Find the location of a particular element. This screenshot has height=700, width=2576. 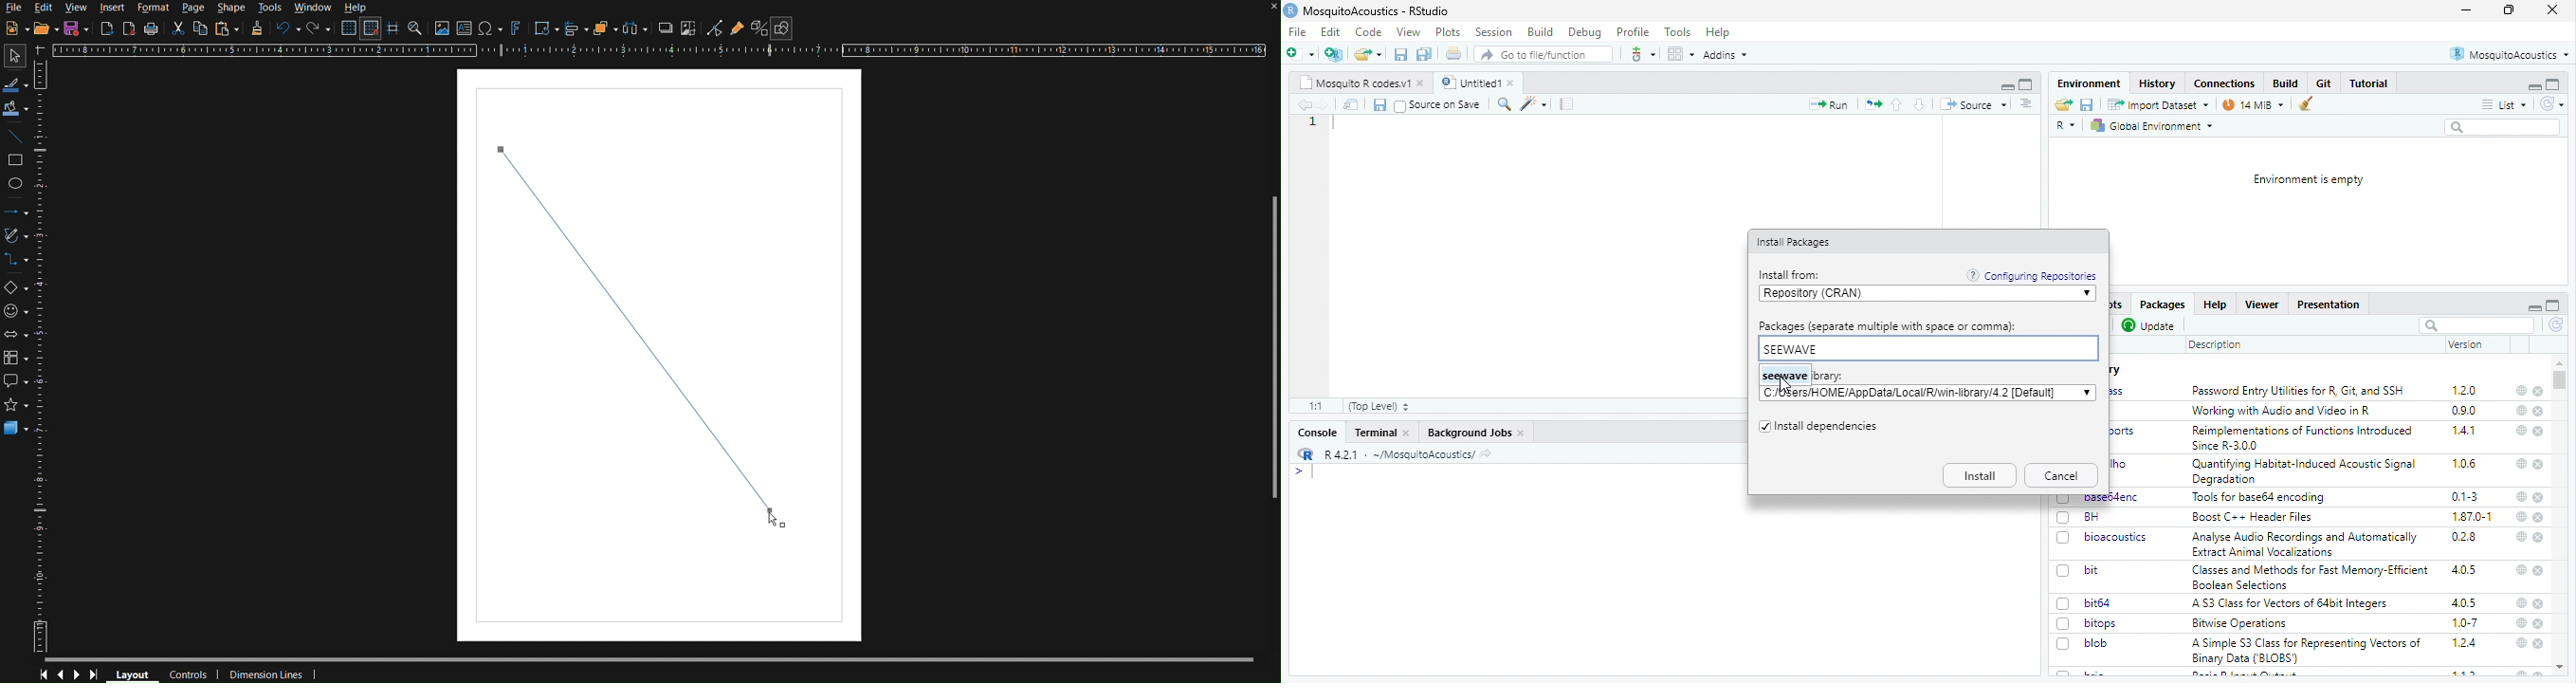

Tools is located at coordinates (1678, 32).